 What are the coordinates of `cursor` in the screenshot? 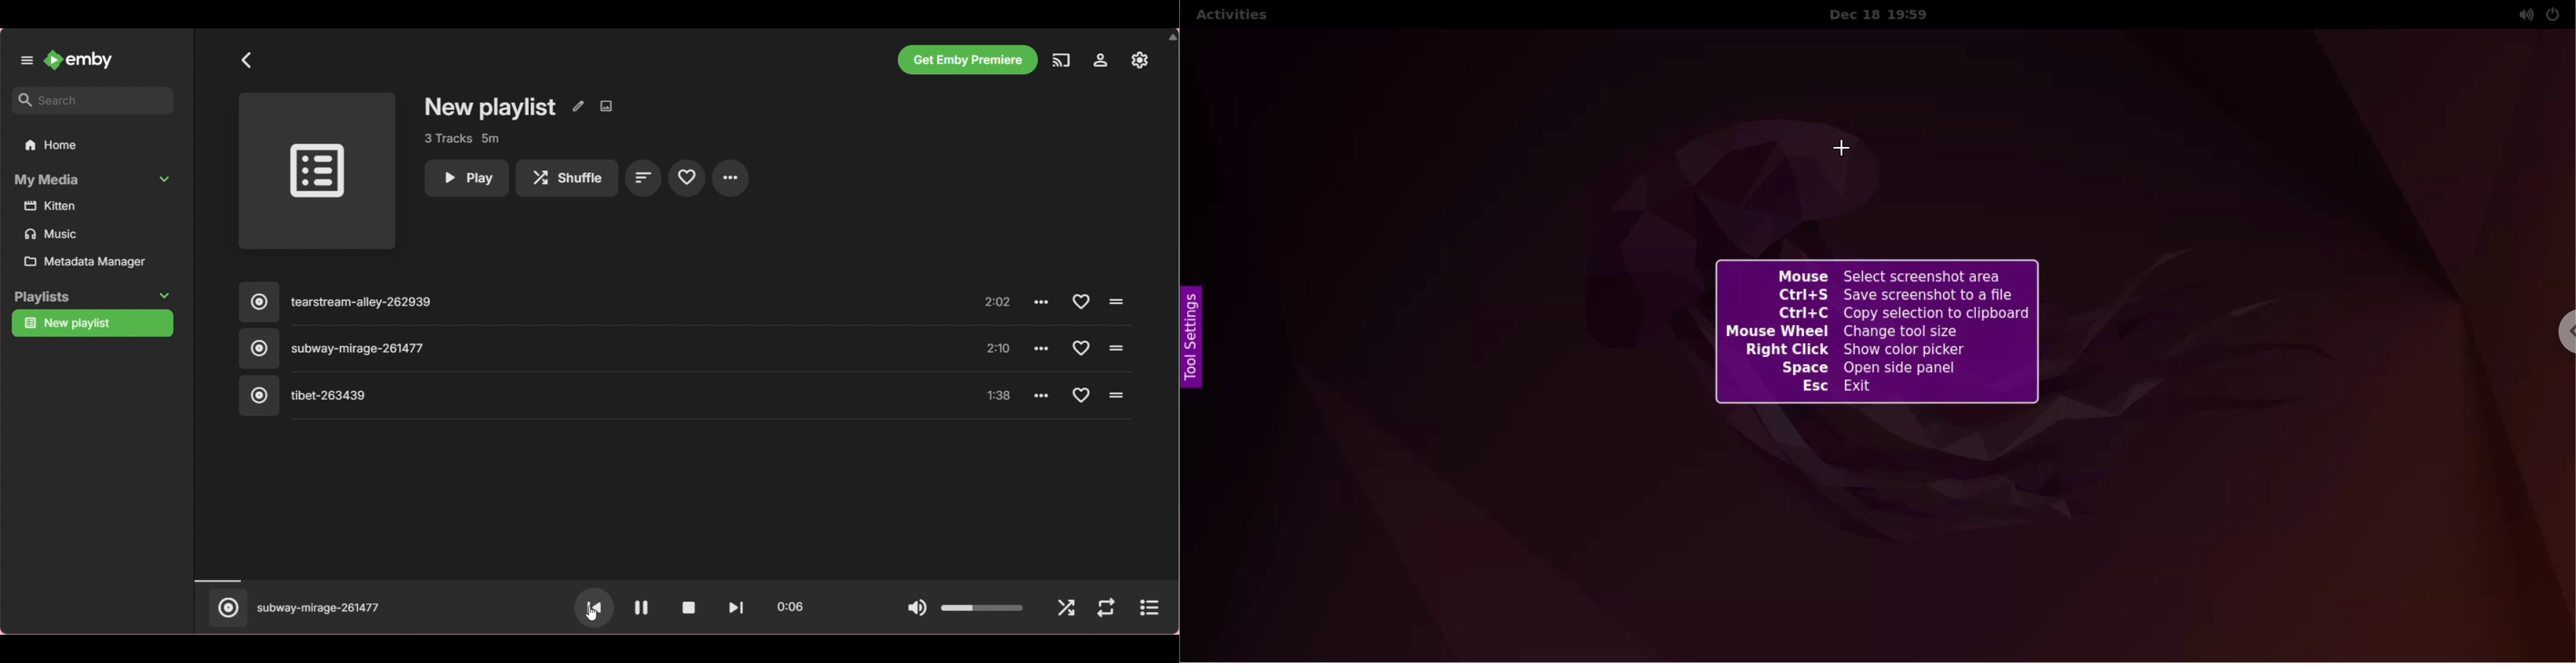 It's located at (593, 612).